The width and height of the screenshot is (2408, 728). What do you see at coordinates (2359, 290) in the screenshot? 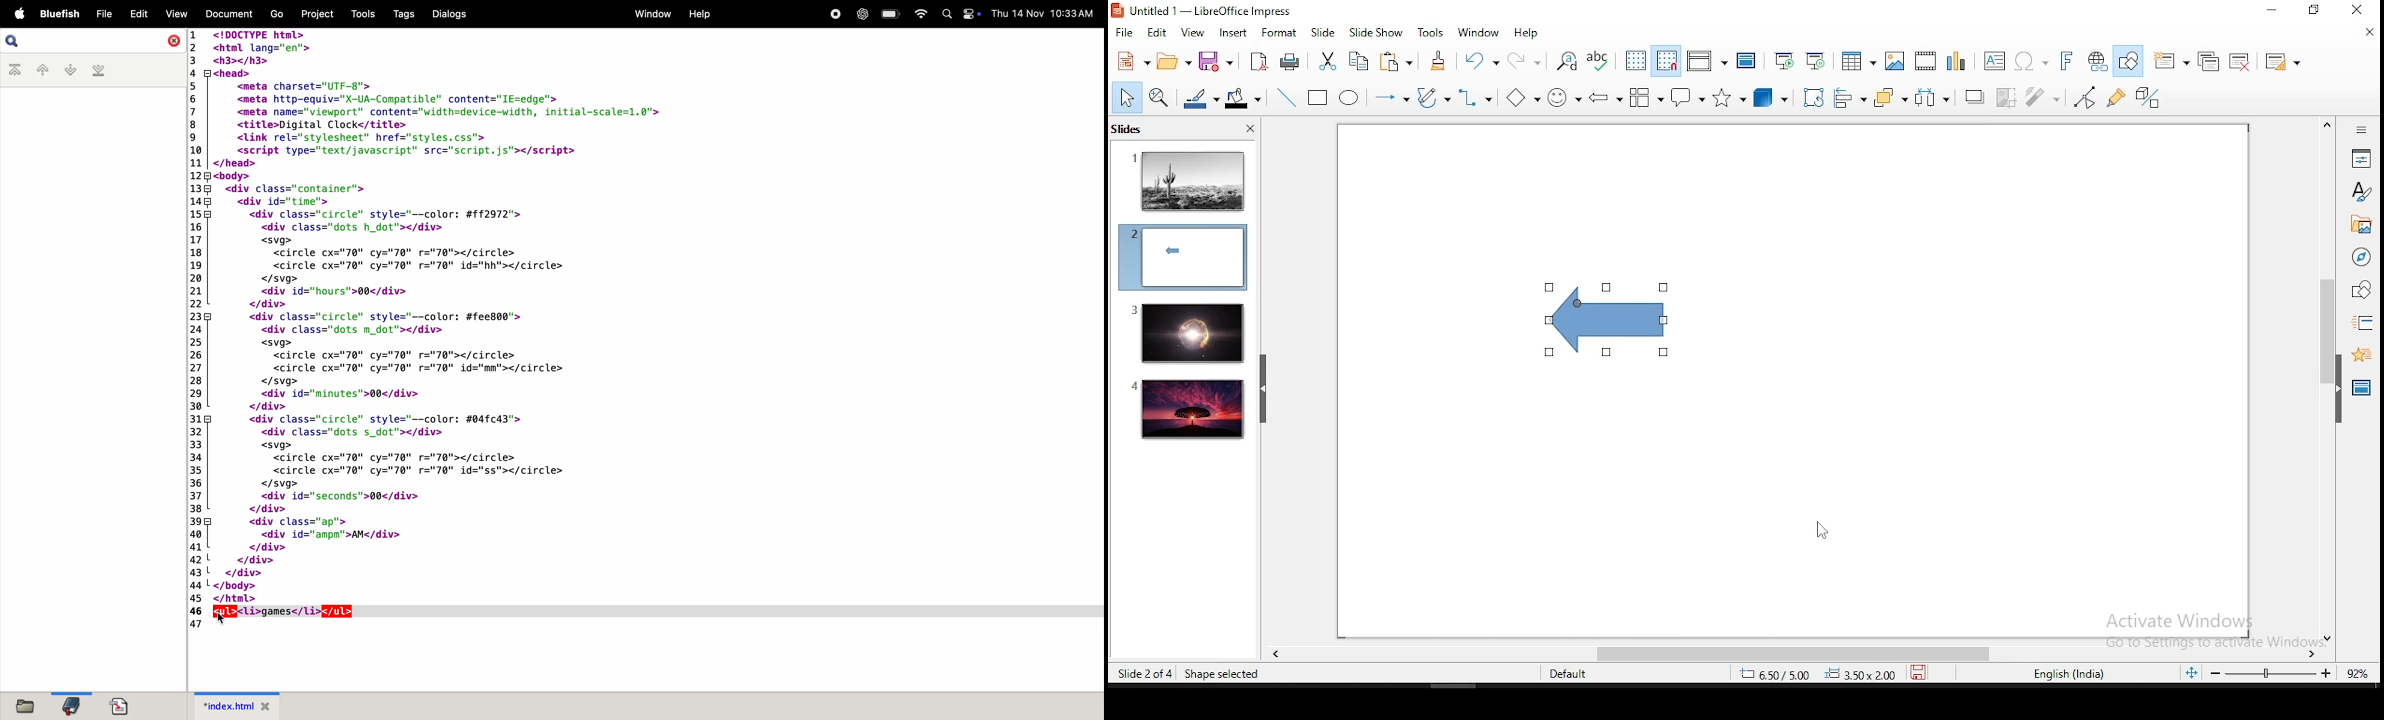
I see `shapes` at bounding box center [2359, 290].